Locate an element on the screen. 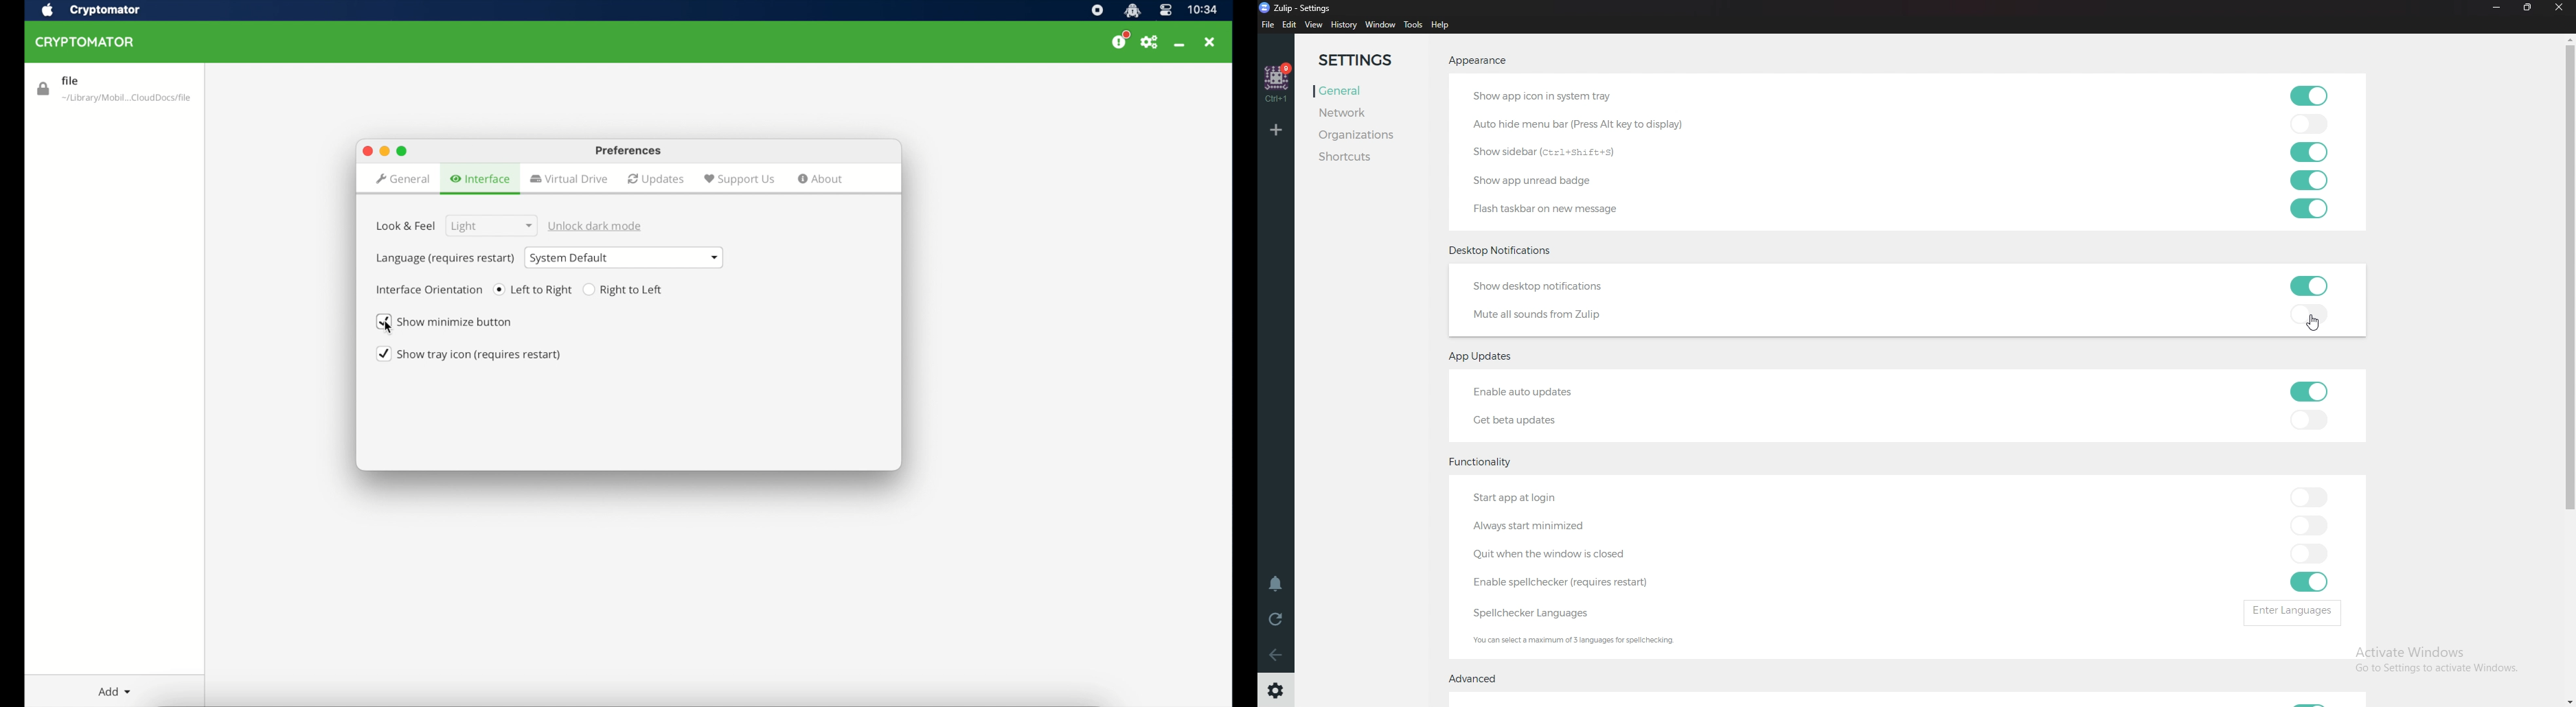 This screenshot has height=728, width=2576. Add workspace is located at coordinates (1277, 130).